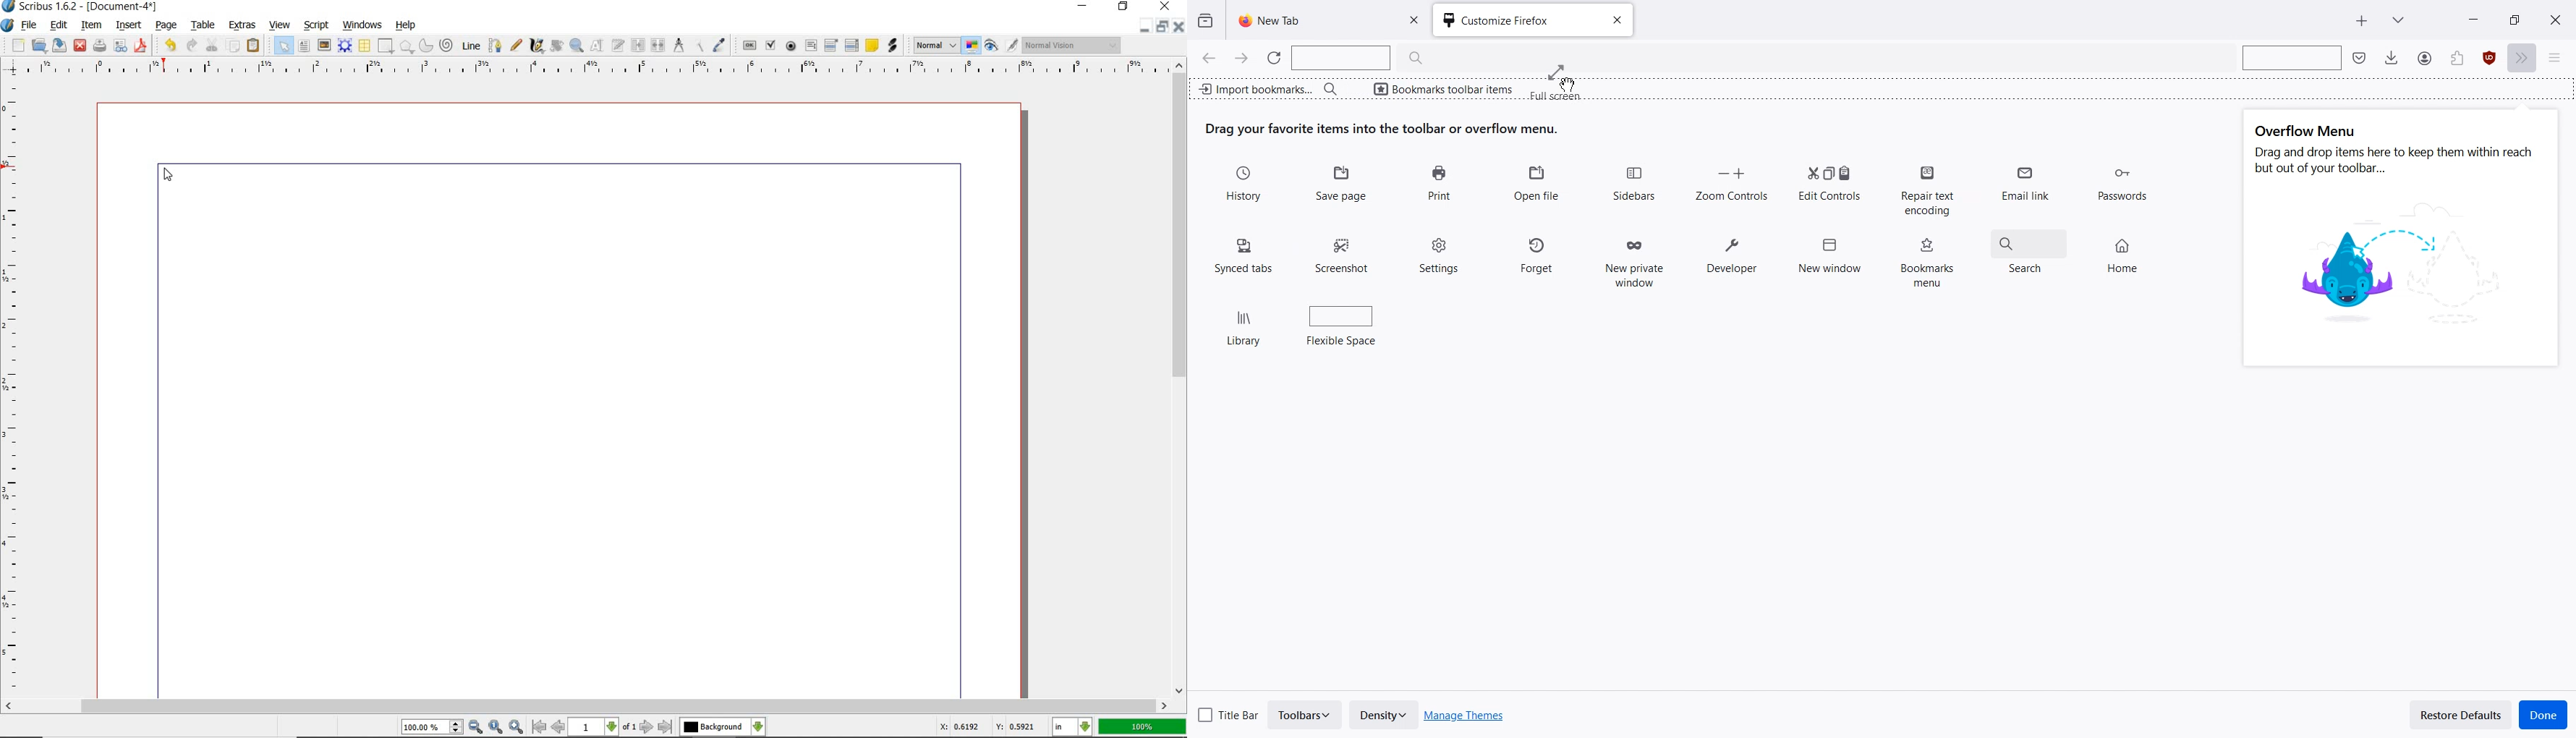  I want to click on image frame, so click(324, 47).